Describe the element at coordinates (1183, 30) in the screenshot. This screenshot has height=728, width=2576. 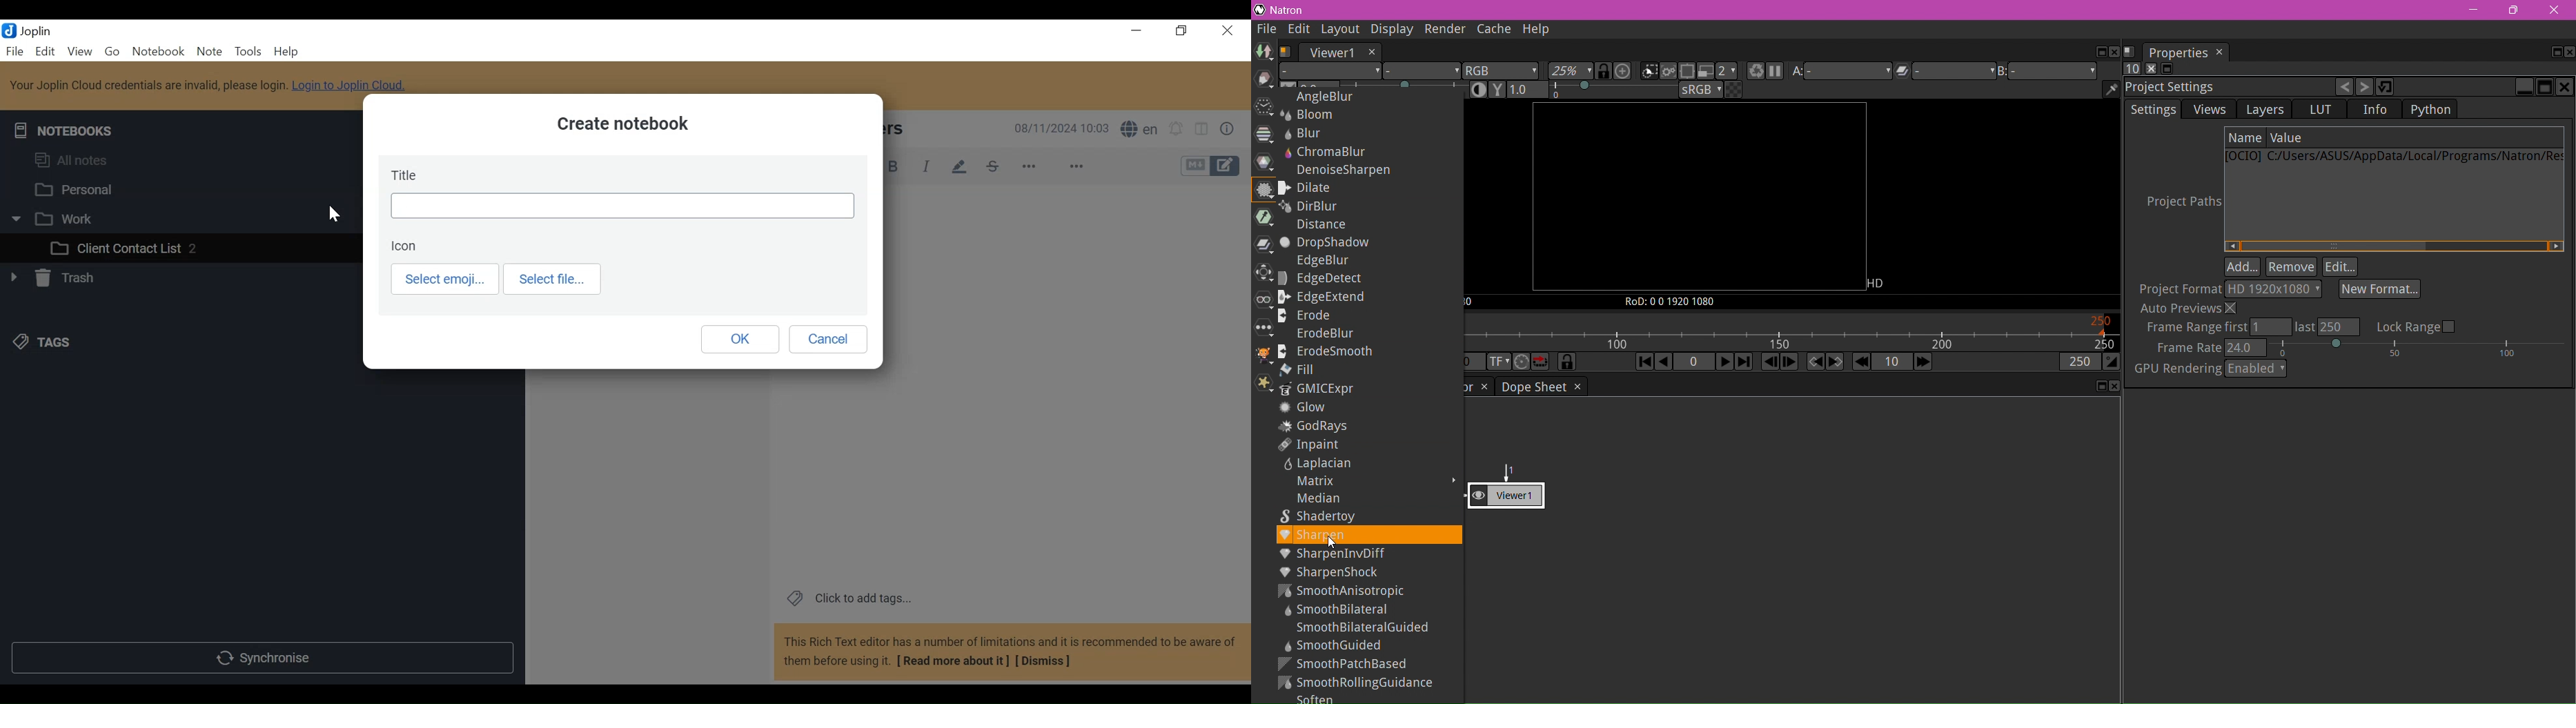
I see `Restore` at that location.